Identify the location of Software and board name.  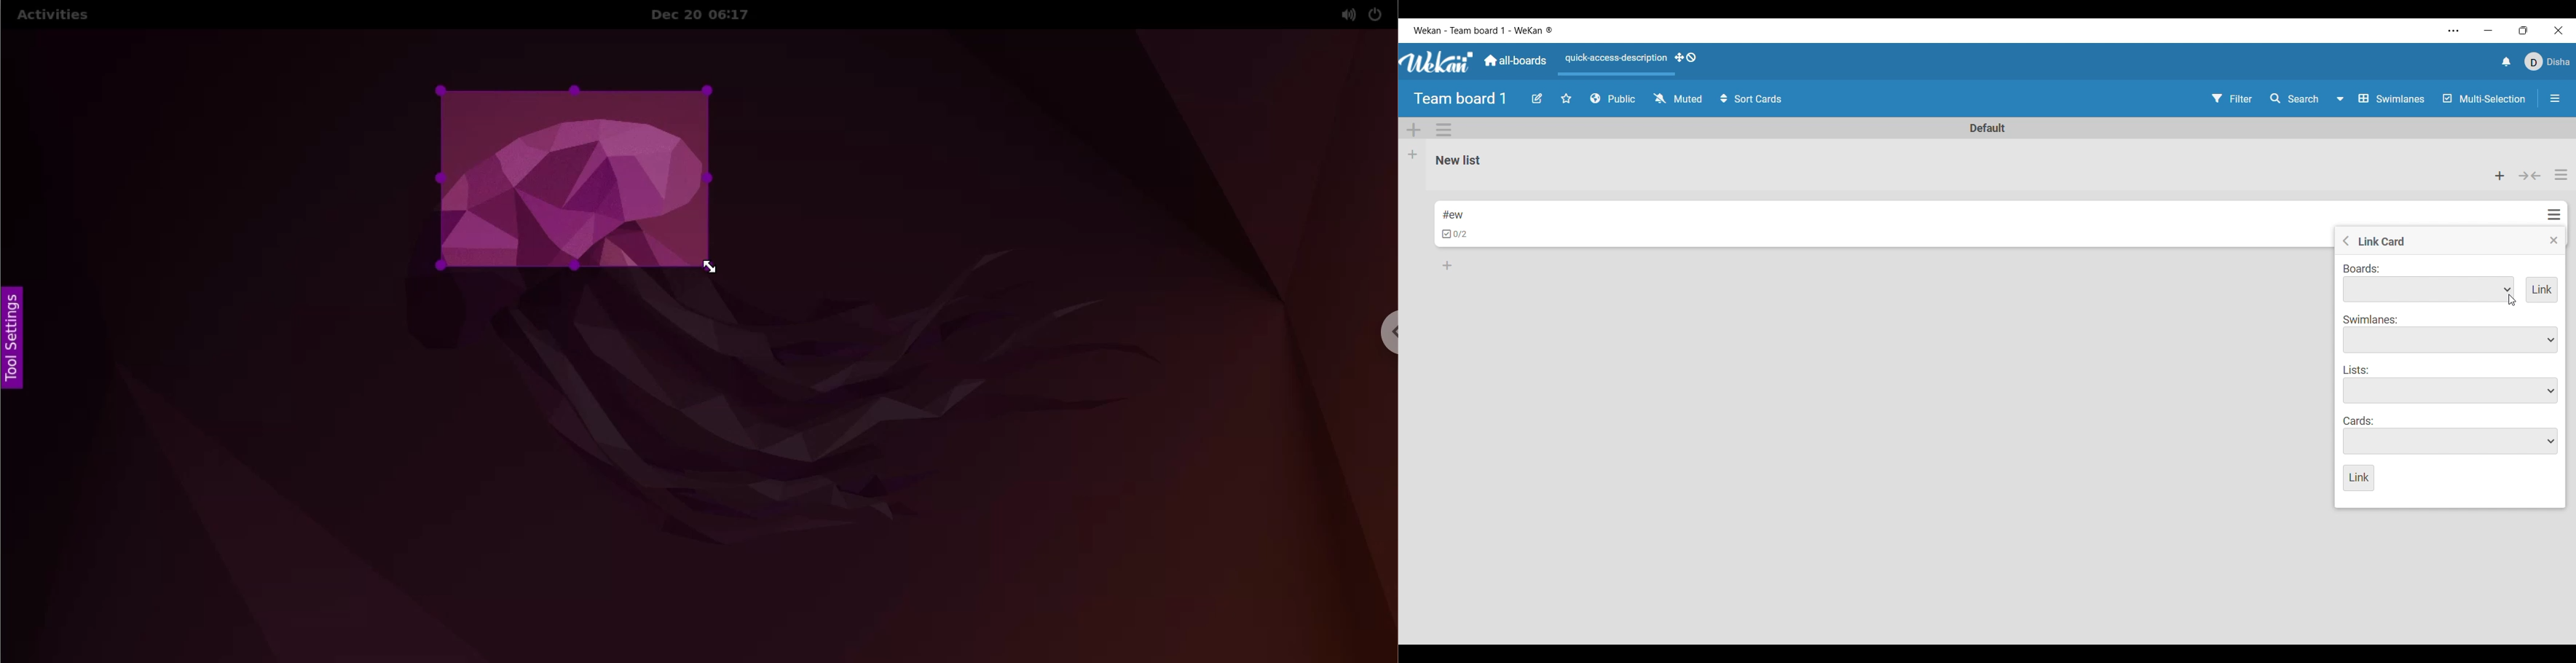
(1483, 30).